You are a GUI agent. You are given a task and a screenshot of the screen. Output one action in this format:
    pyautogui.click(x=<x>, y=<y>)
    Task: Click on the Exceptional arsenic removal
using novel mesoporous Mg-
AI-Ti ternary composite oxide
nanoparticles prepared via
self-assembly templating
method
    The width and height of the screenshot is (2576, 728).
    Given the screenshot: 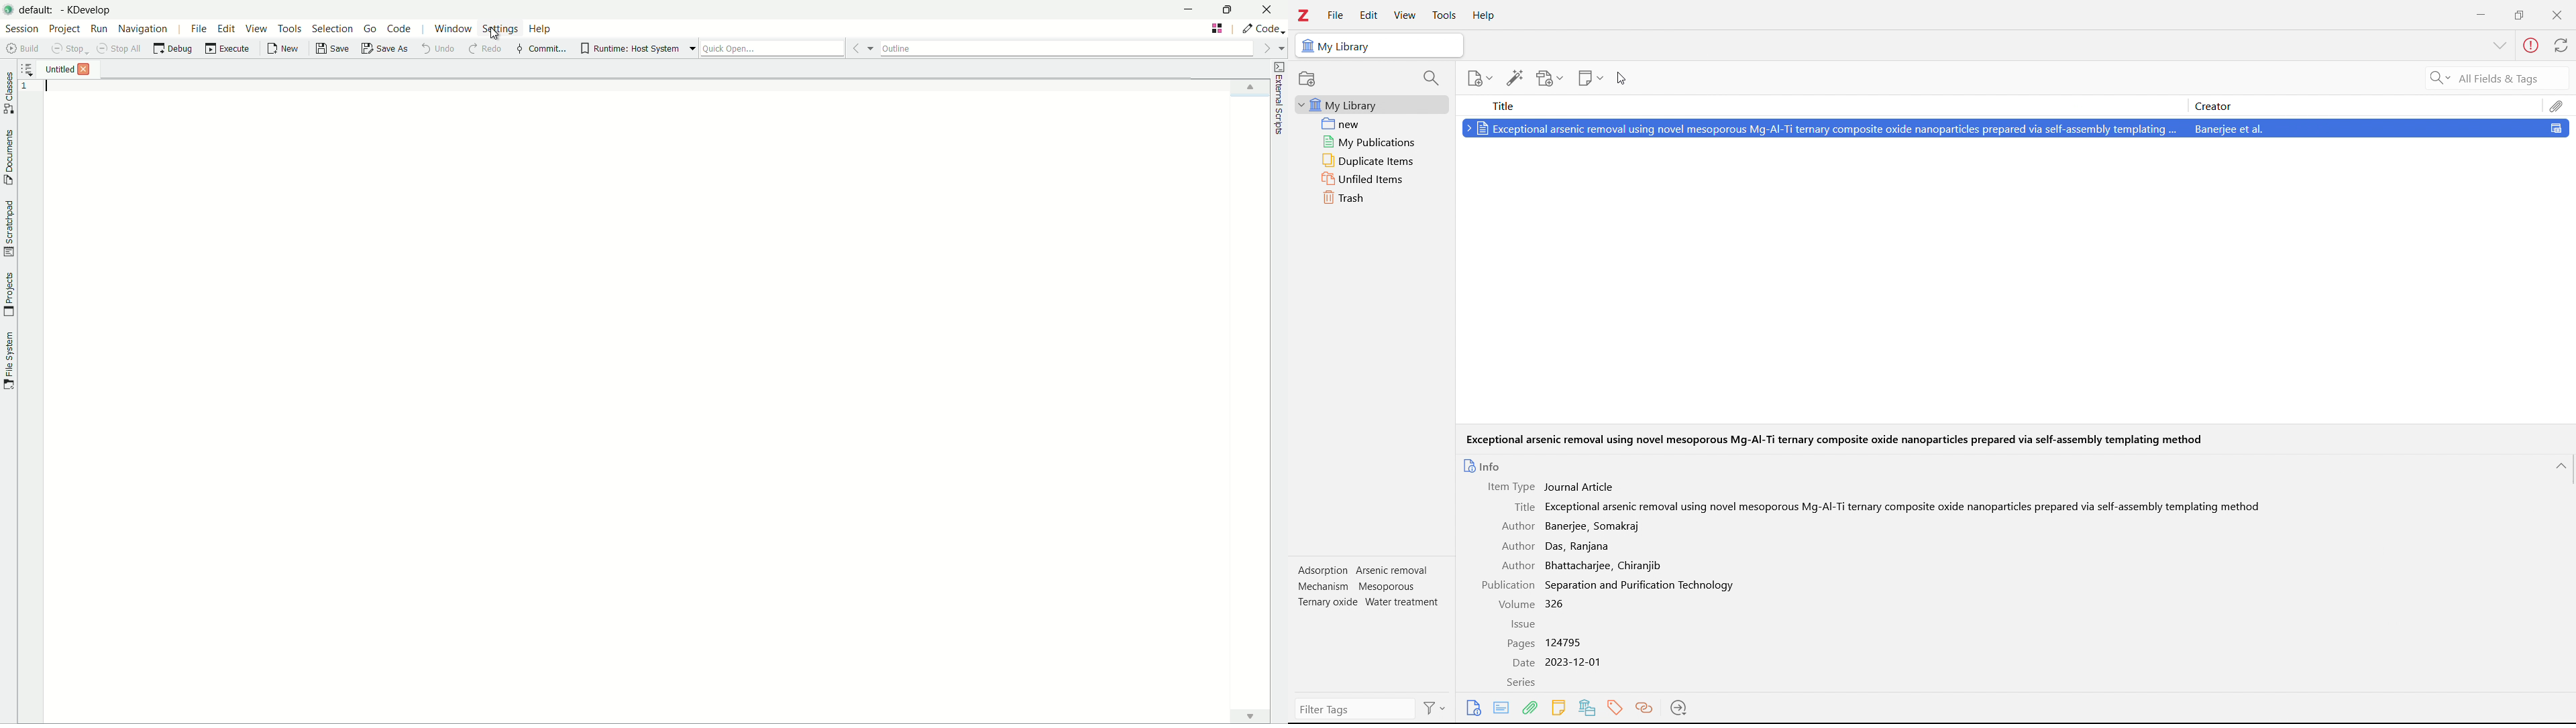 What is the action you would take?
    pyautogui.click(x=1904, y=506)
    